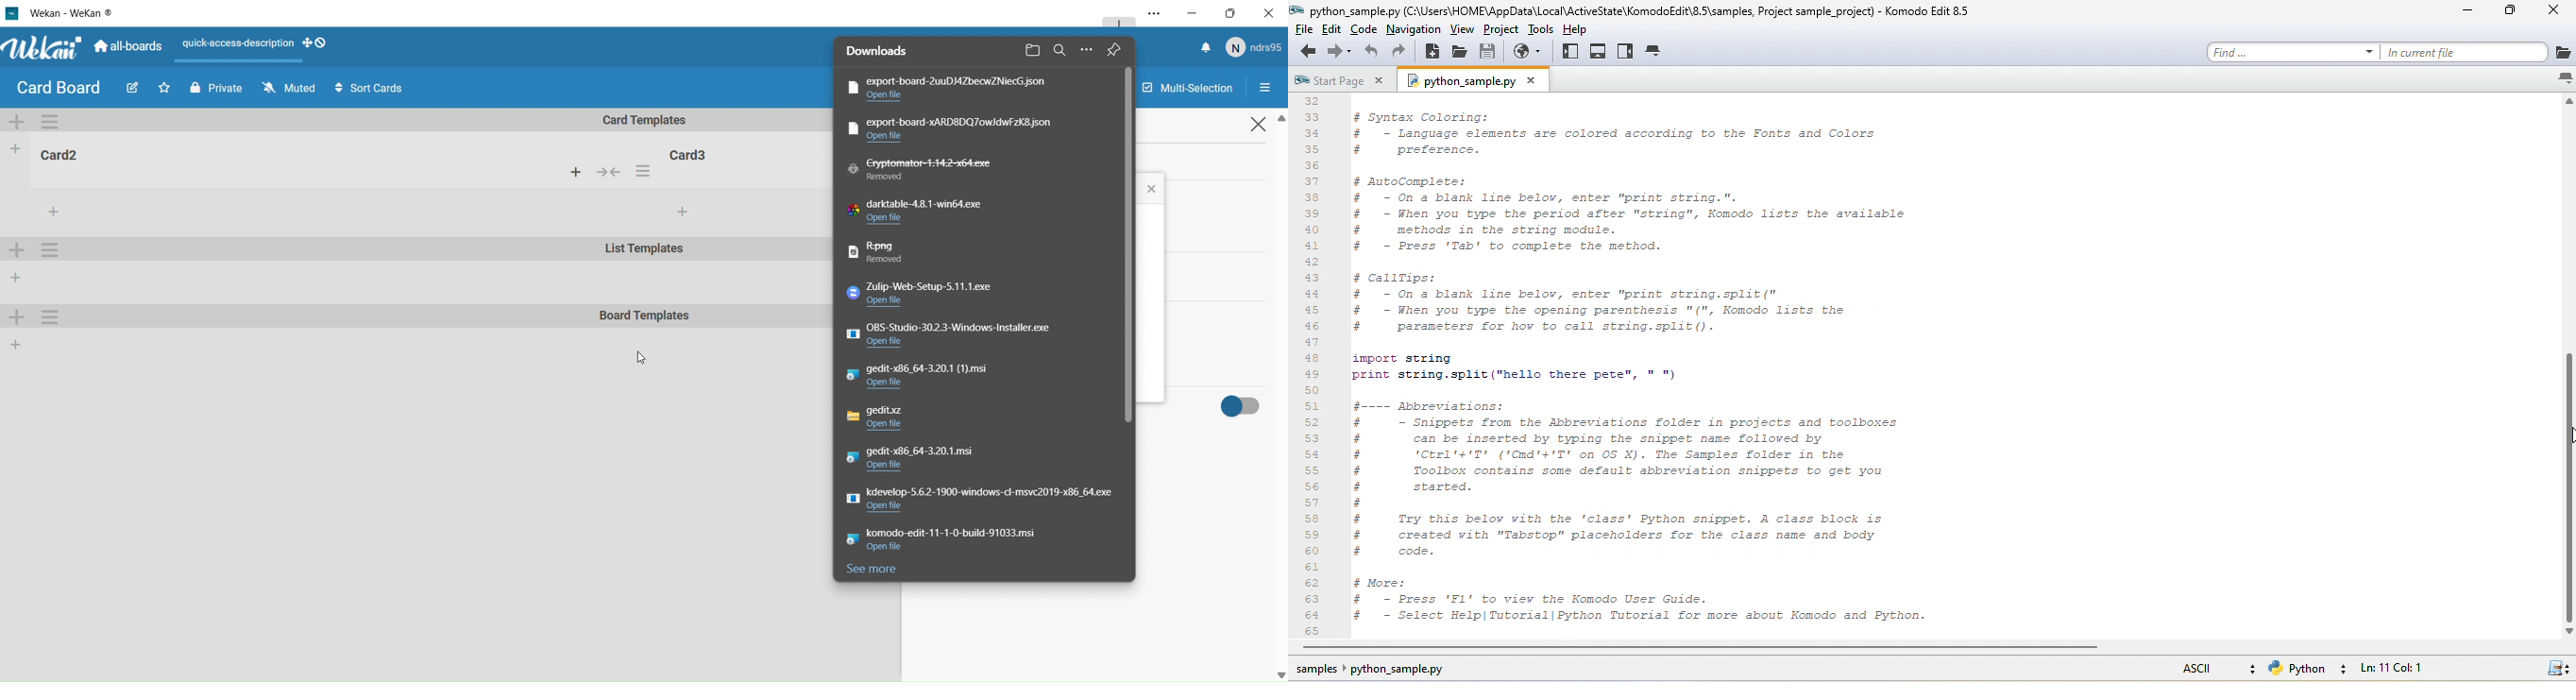 The width and height of the screenshot is (2576, 700). I want to click on Multi Selection, so click(1186, 85).